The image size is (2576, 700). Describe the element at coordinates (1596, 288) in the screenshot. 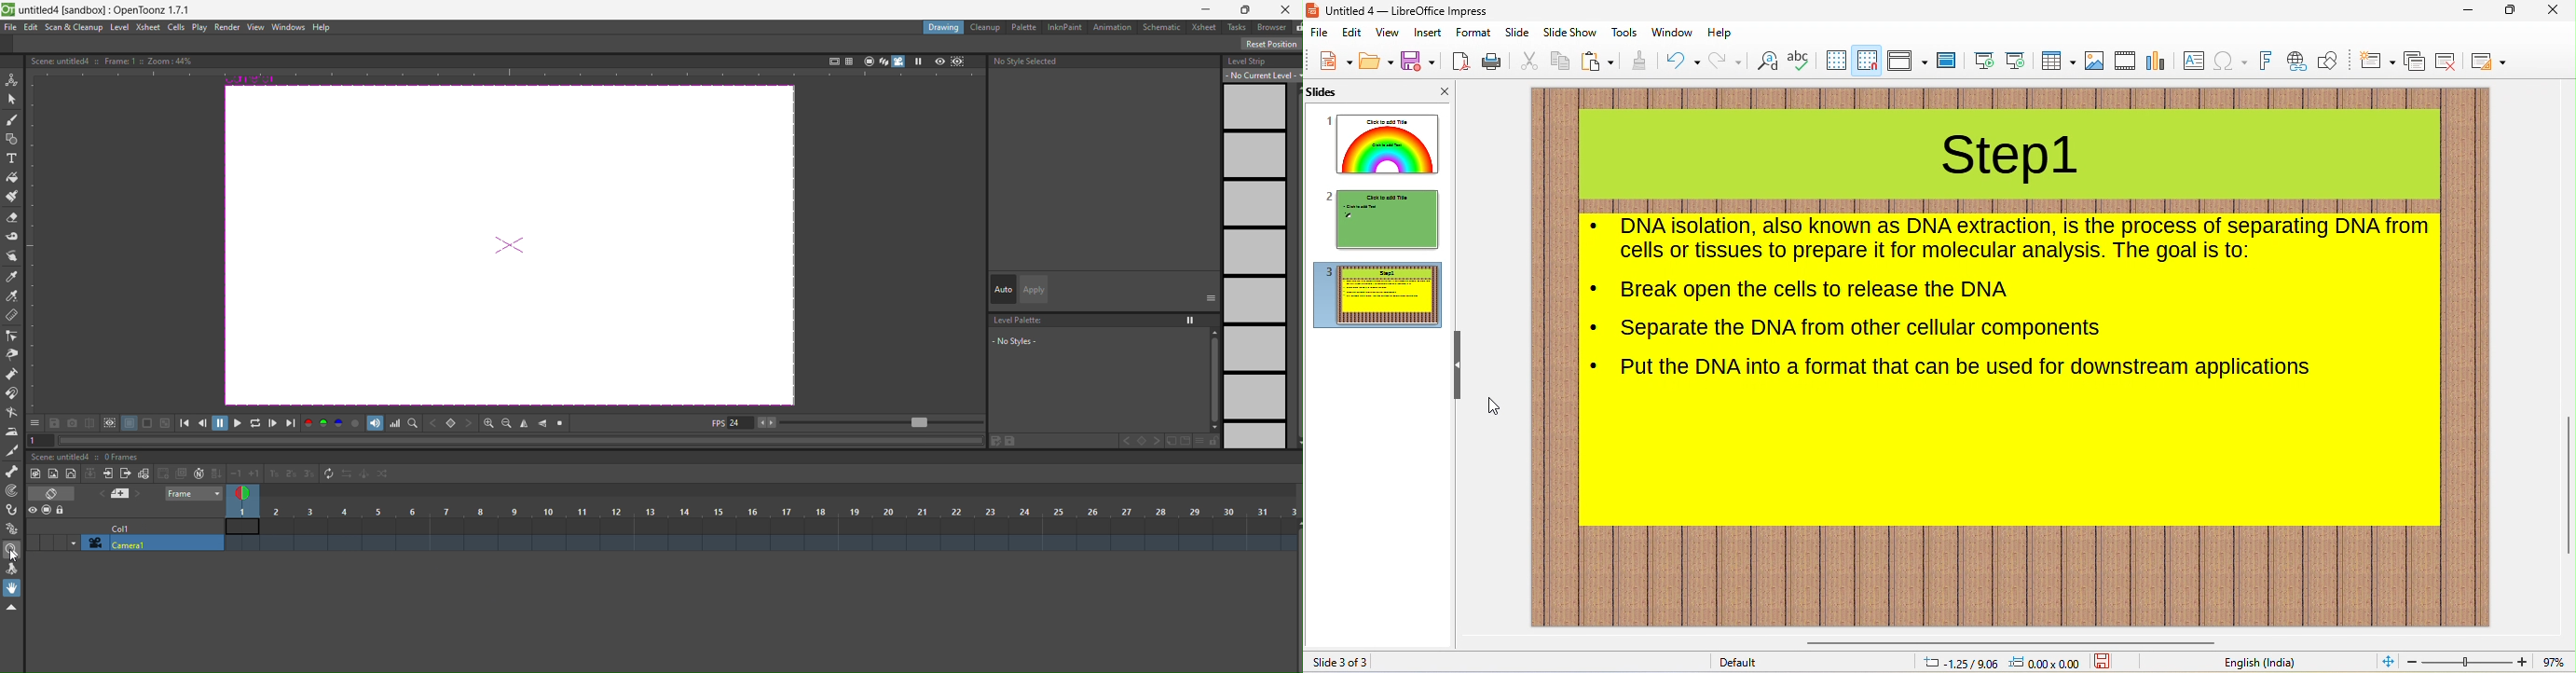

I see `Dotted list` at that location.